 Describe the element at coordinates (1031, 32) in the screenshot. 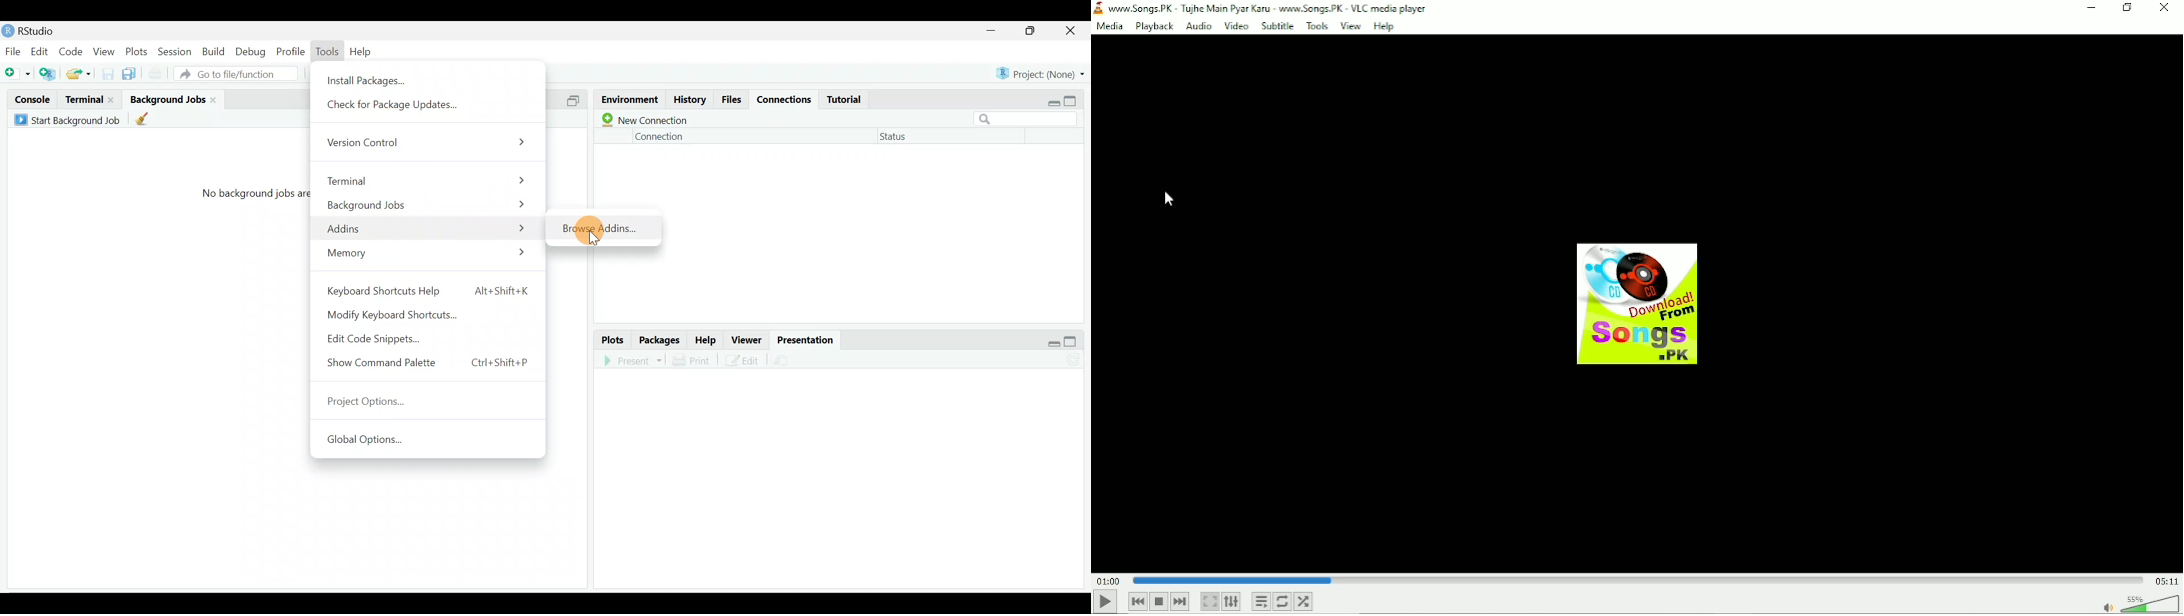

I see `maximize` at that location.